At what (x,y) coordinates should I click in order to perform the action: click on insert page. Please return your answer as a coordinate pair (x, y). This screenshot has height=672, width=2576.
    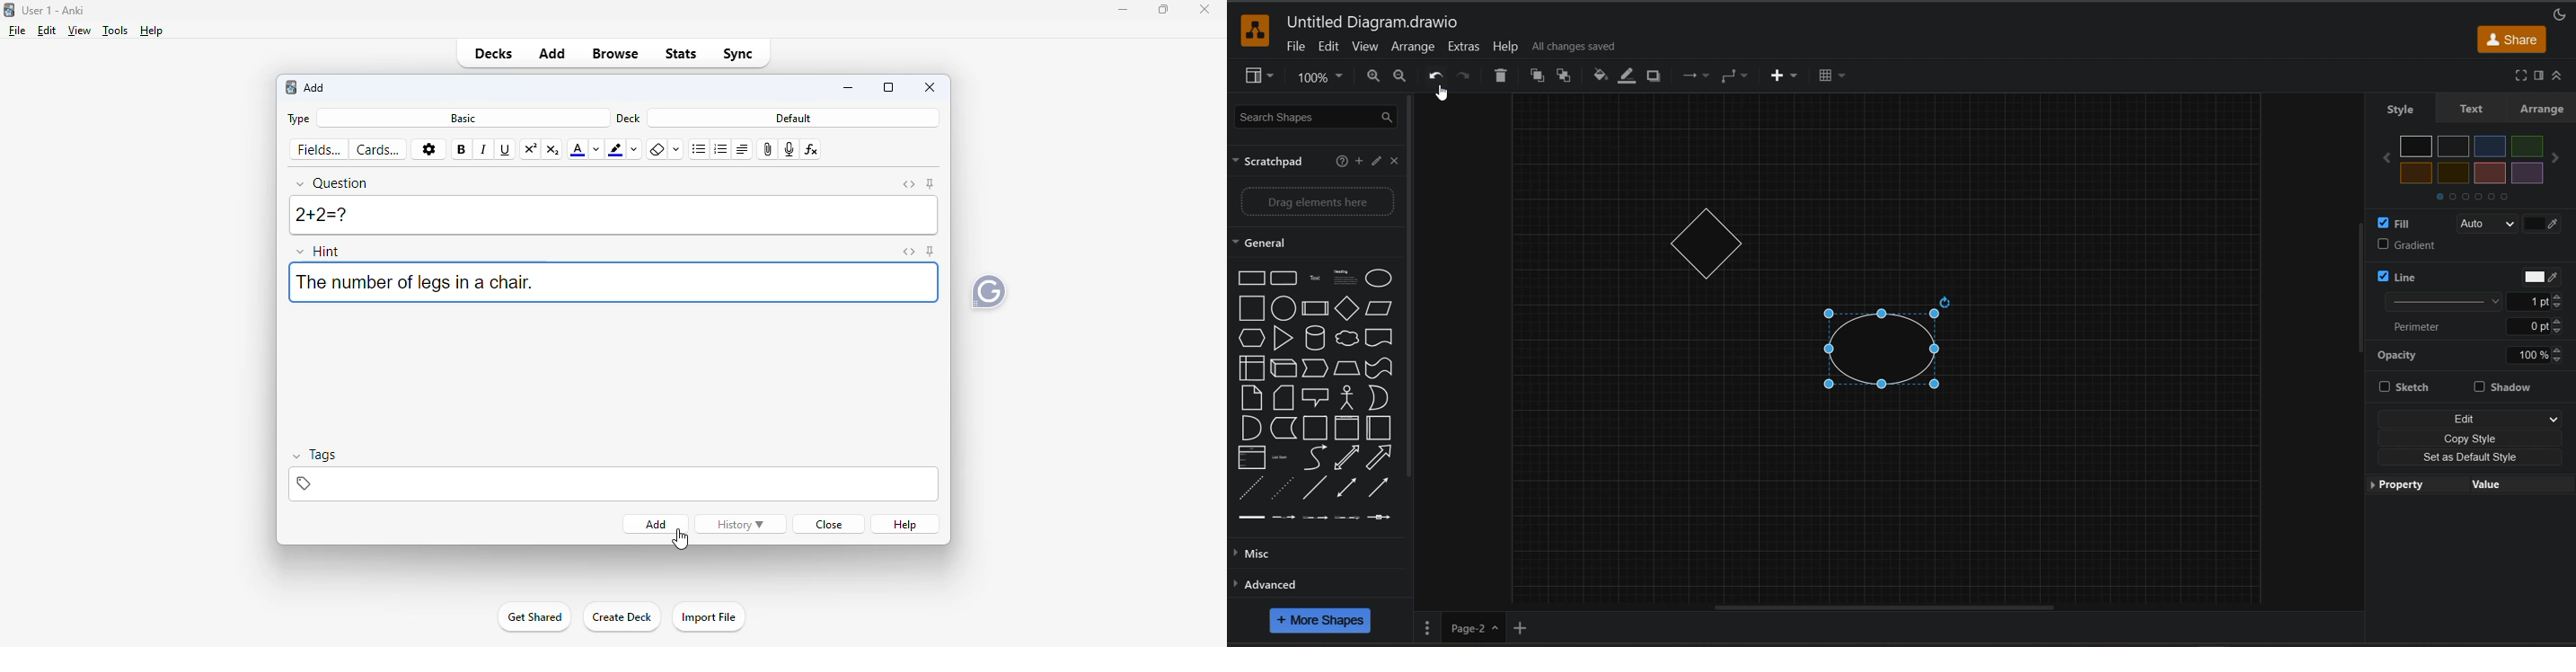
    Looking at the image, I should click on (1523, 628).